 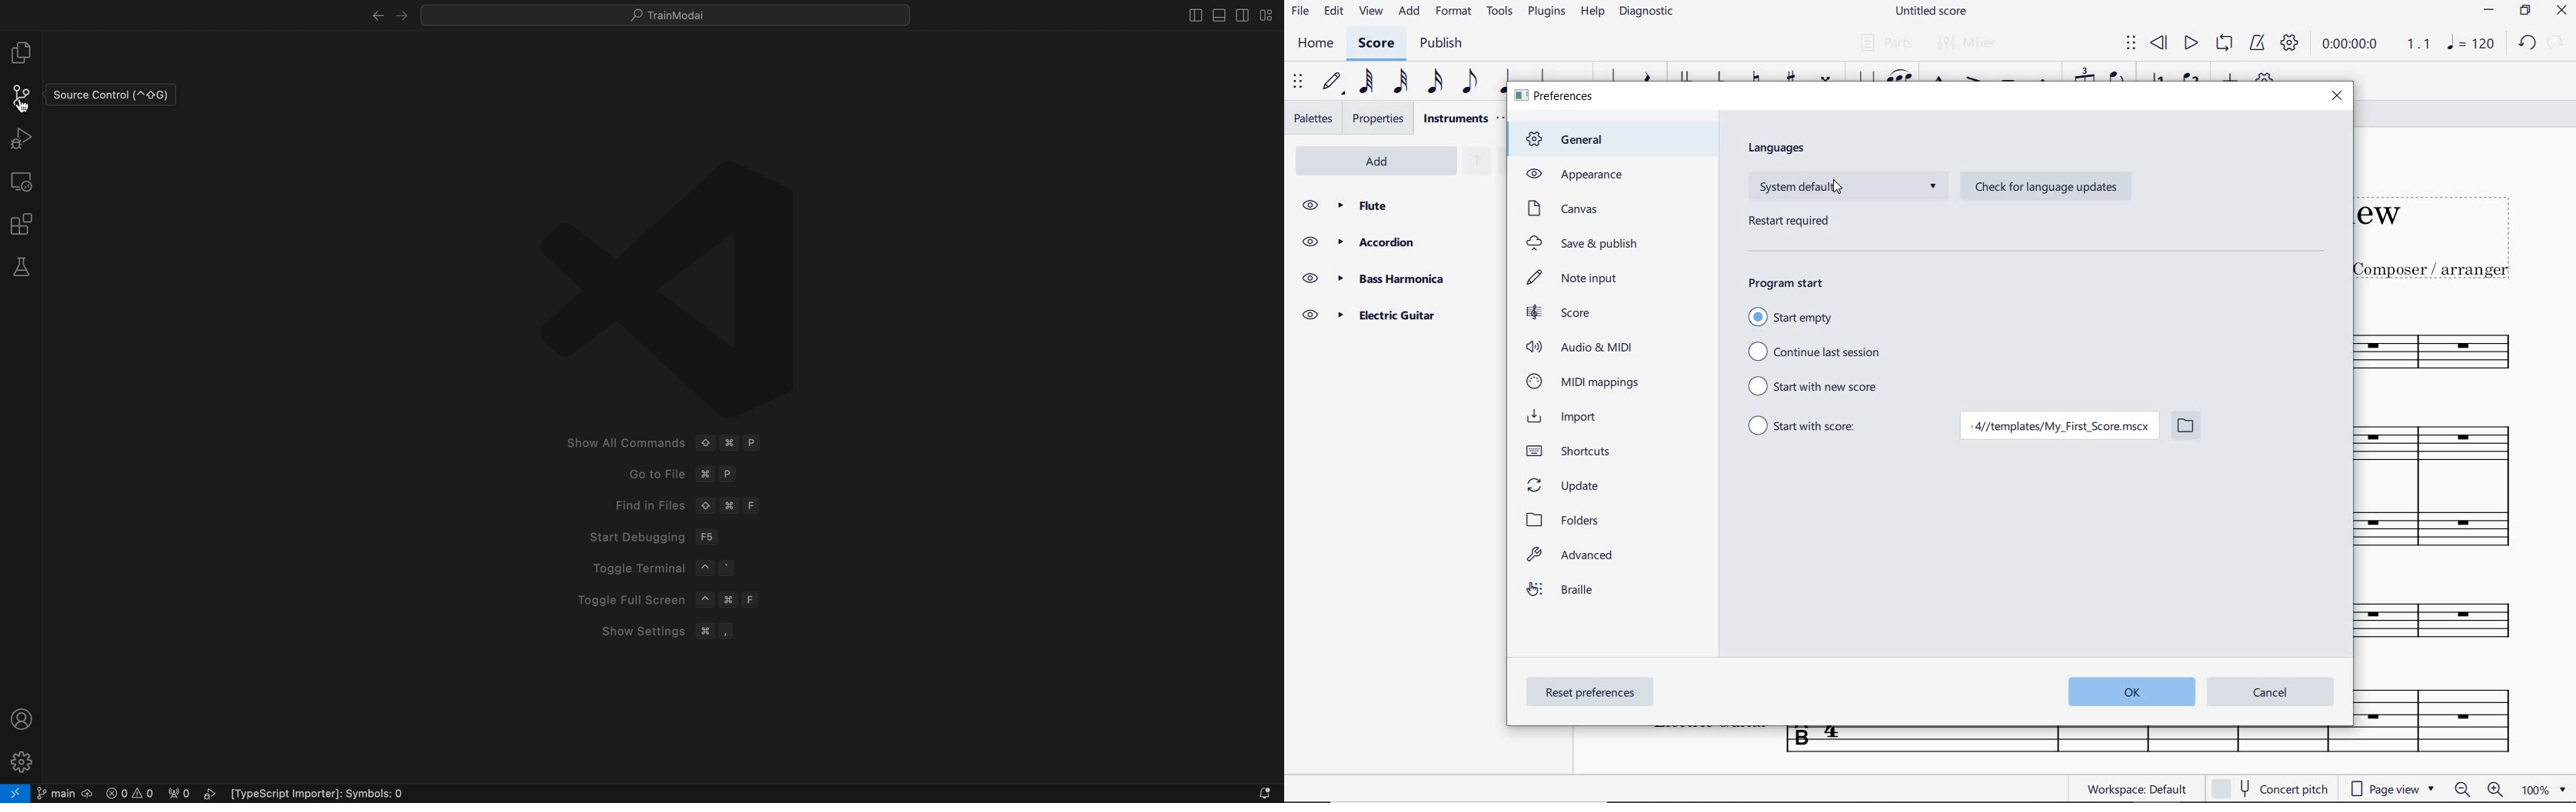 I want to click on file, so click(x=1300, y=13).